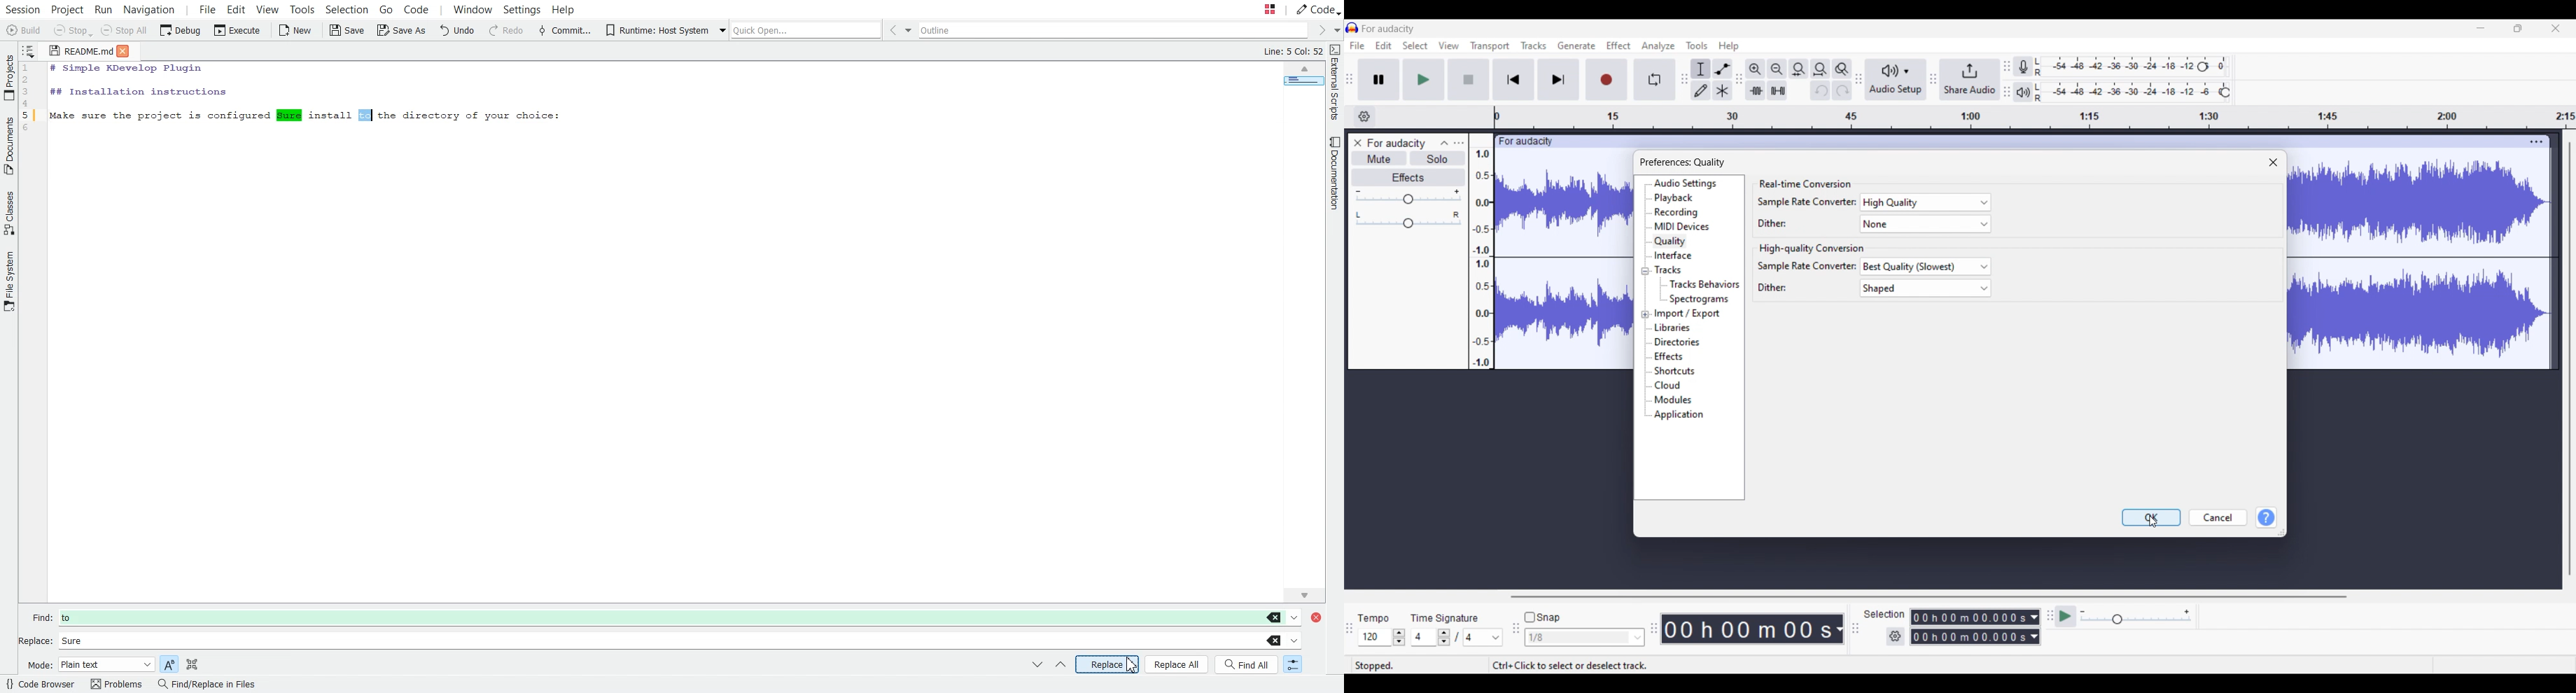  Describe the element at coordinates (1704, 284) in the screenshot. I see `Tracks behaviors` at that location.